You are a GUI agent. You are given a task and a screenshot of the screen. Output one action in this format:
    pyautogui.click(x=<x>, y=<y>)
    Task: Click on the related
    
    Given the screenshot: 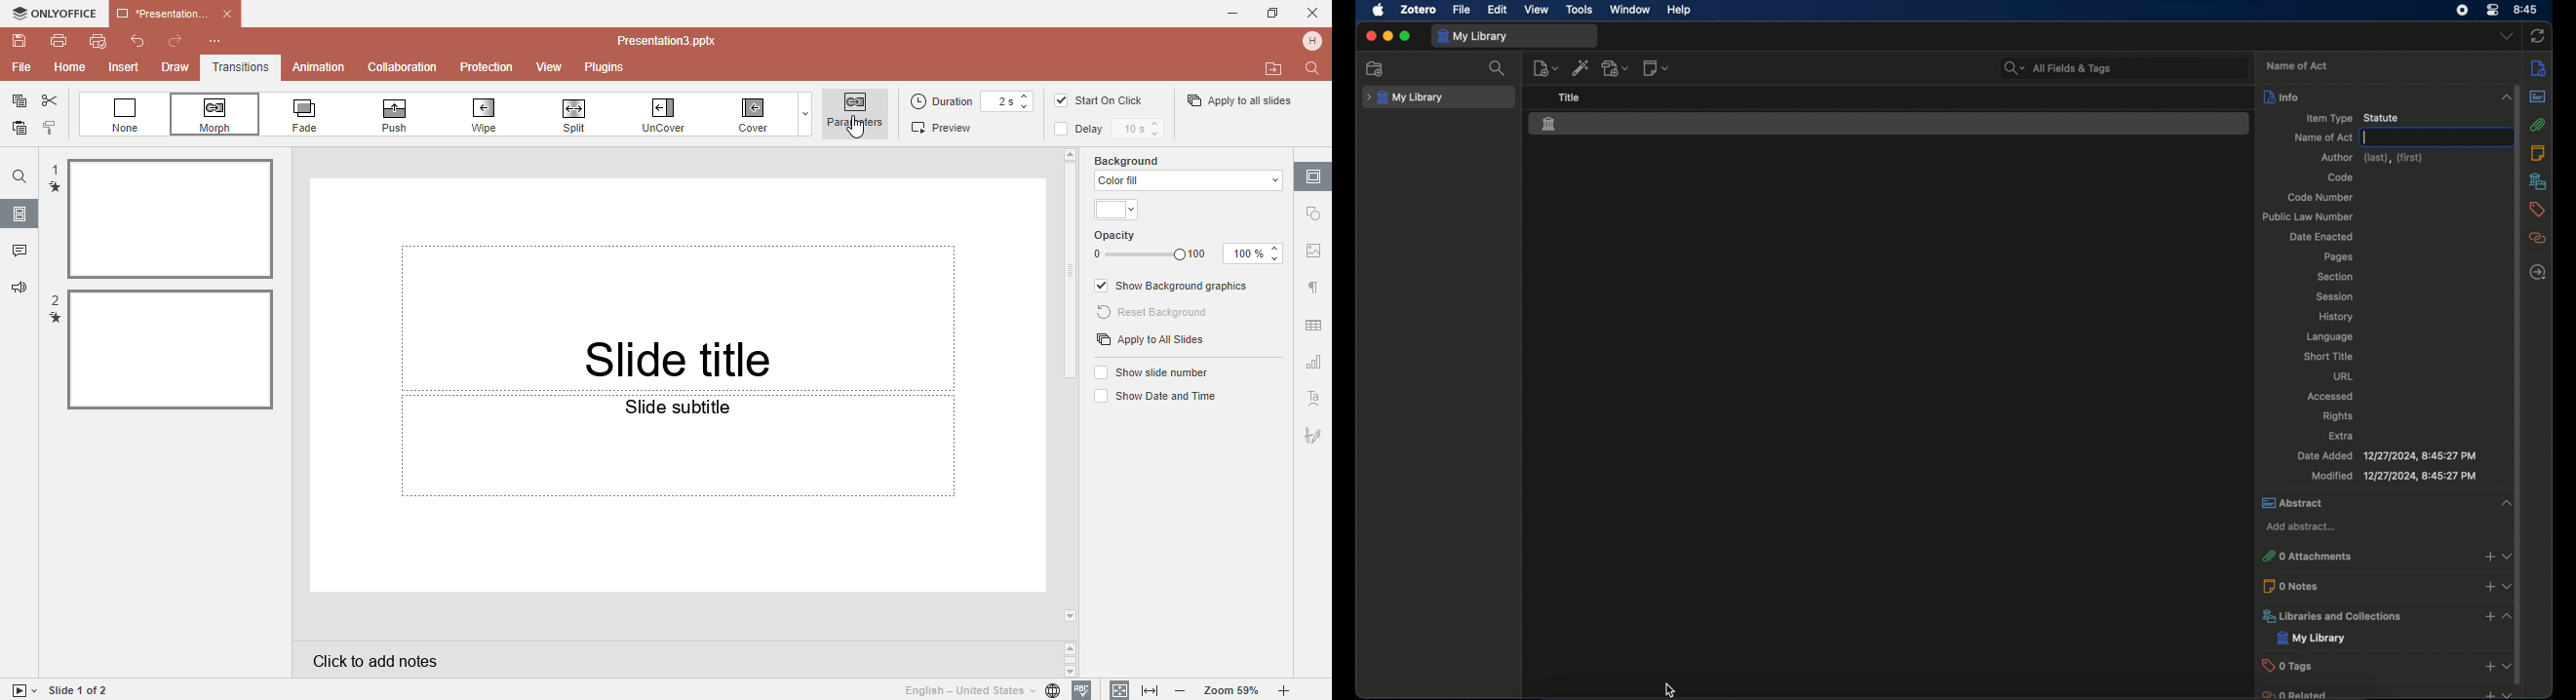 What is the action you would take?
    pyautogui.click(x=2537, y=239)
    